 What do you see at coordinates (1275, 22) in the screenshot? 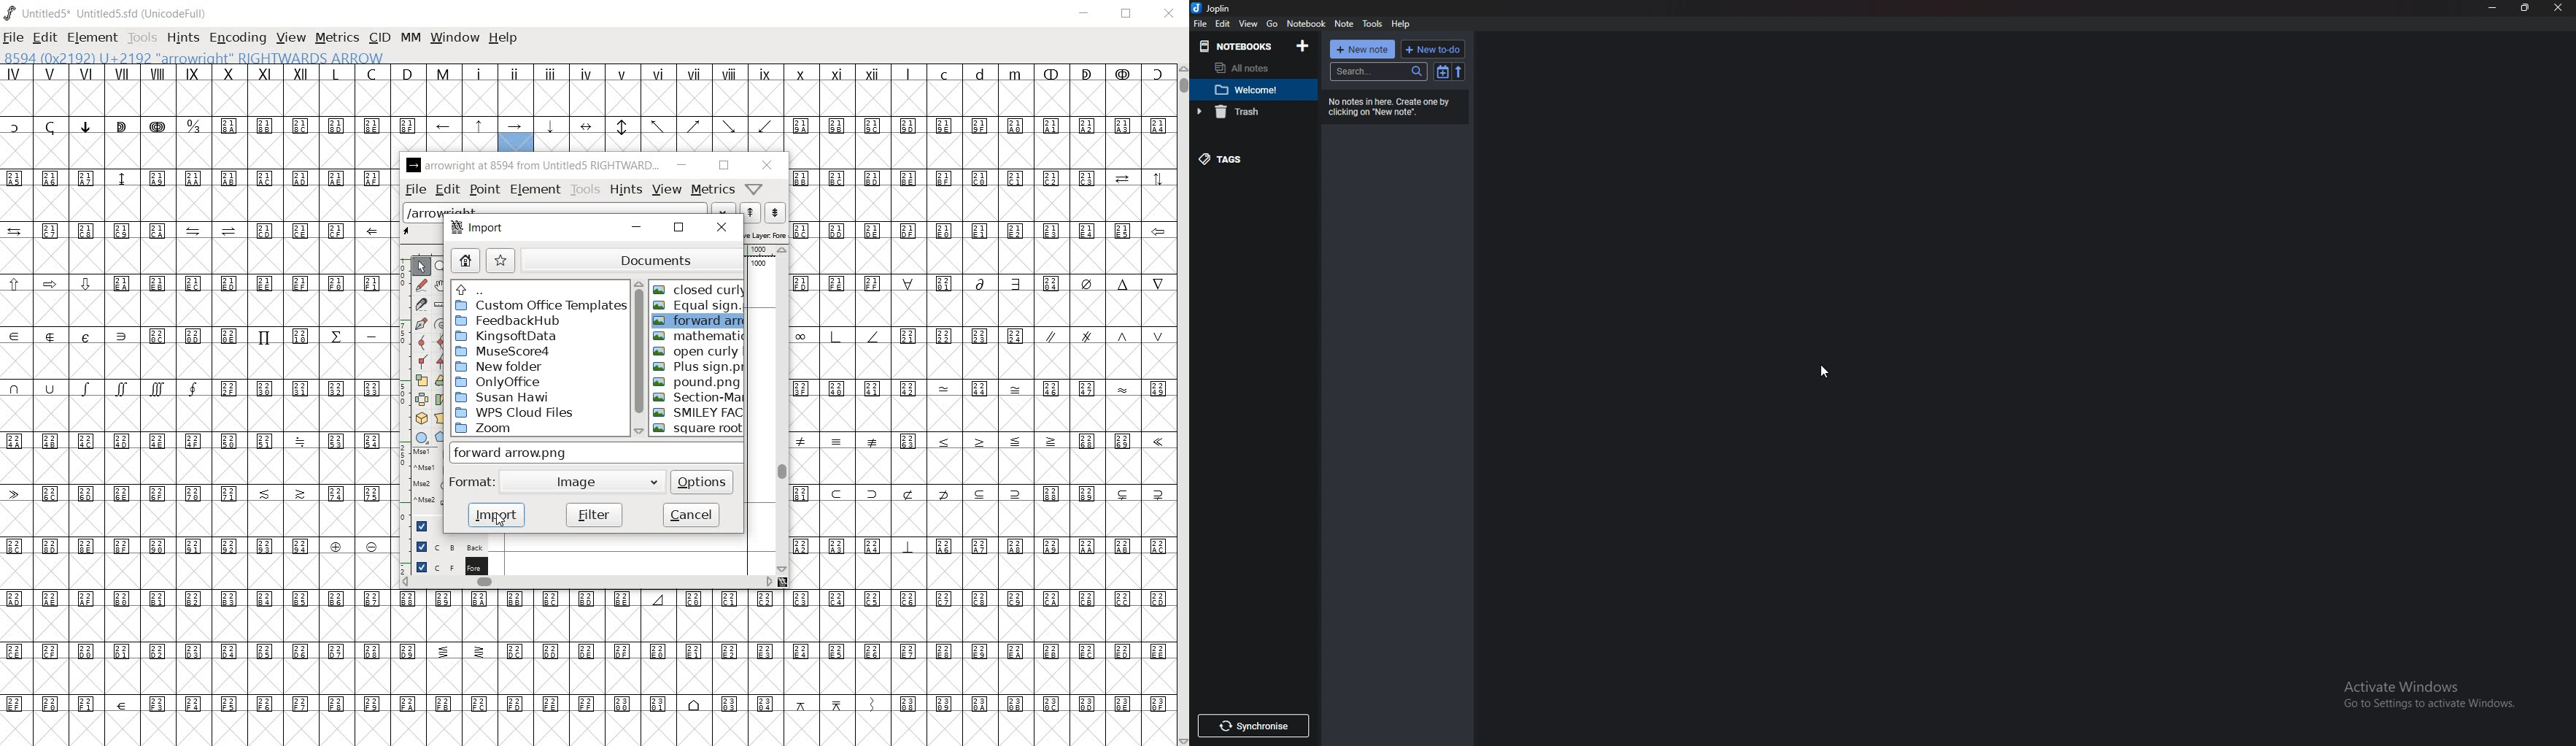
I see `go` at bounding box center [1275, 22].